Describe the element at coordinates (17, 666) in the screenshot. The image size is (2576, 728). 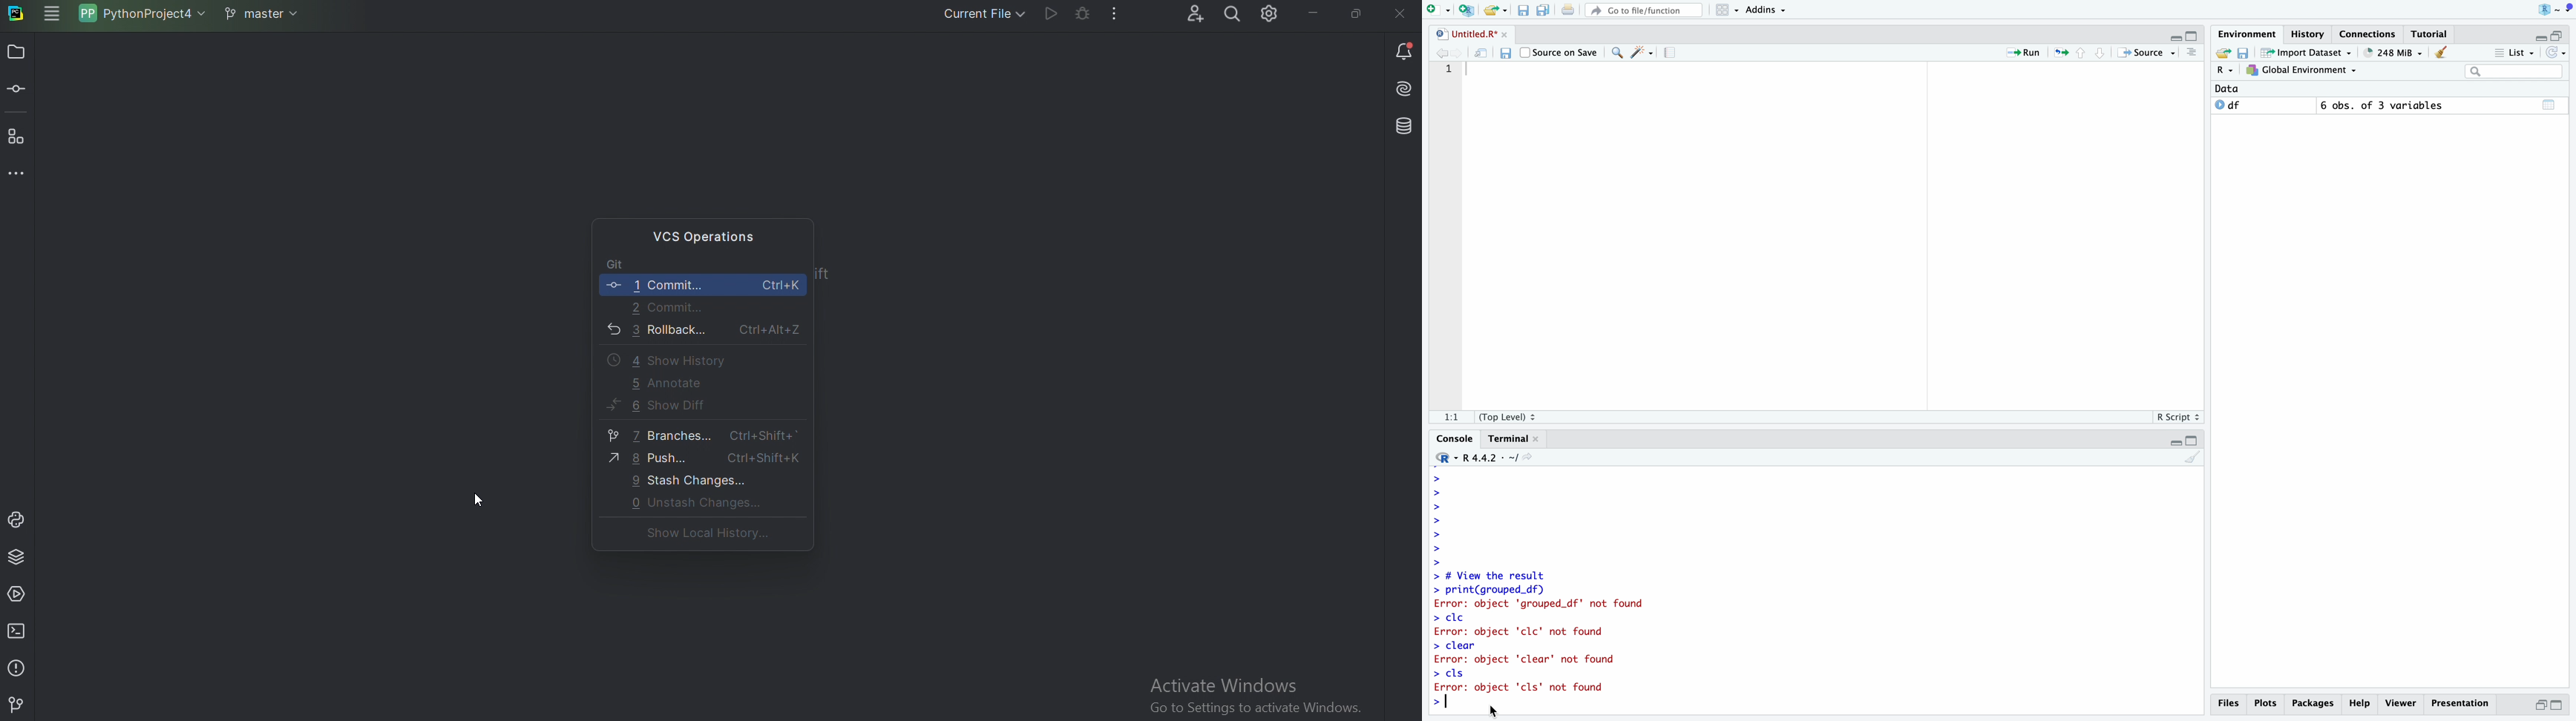
I see `Problems` at that location.